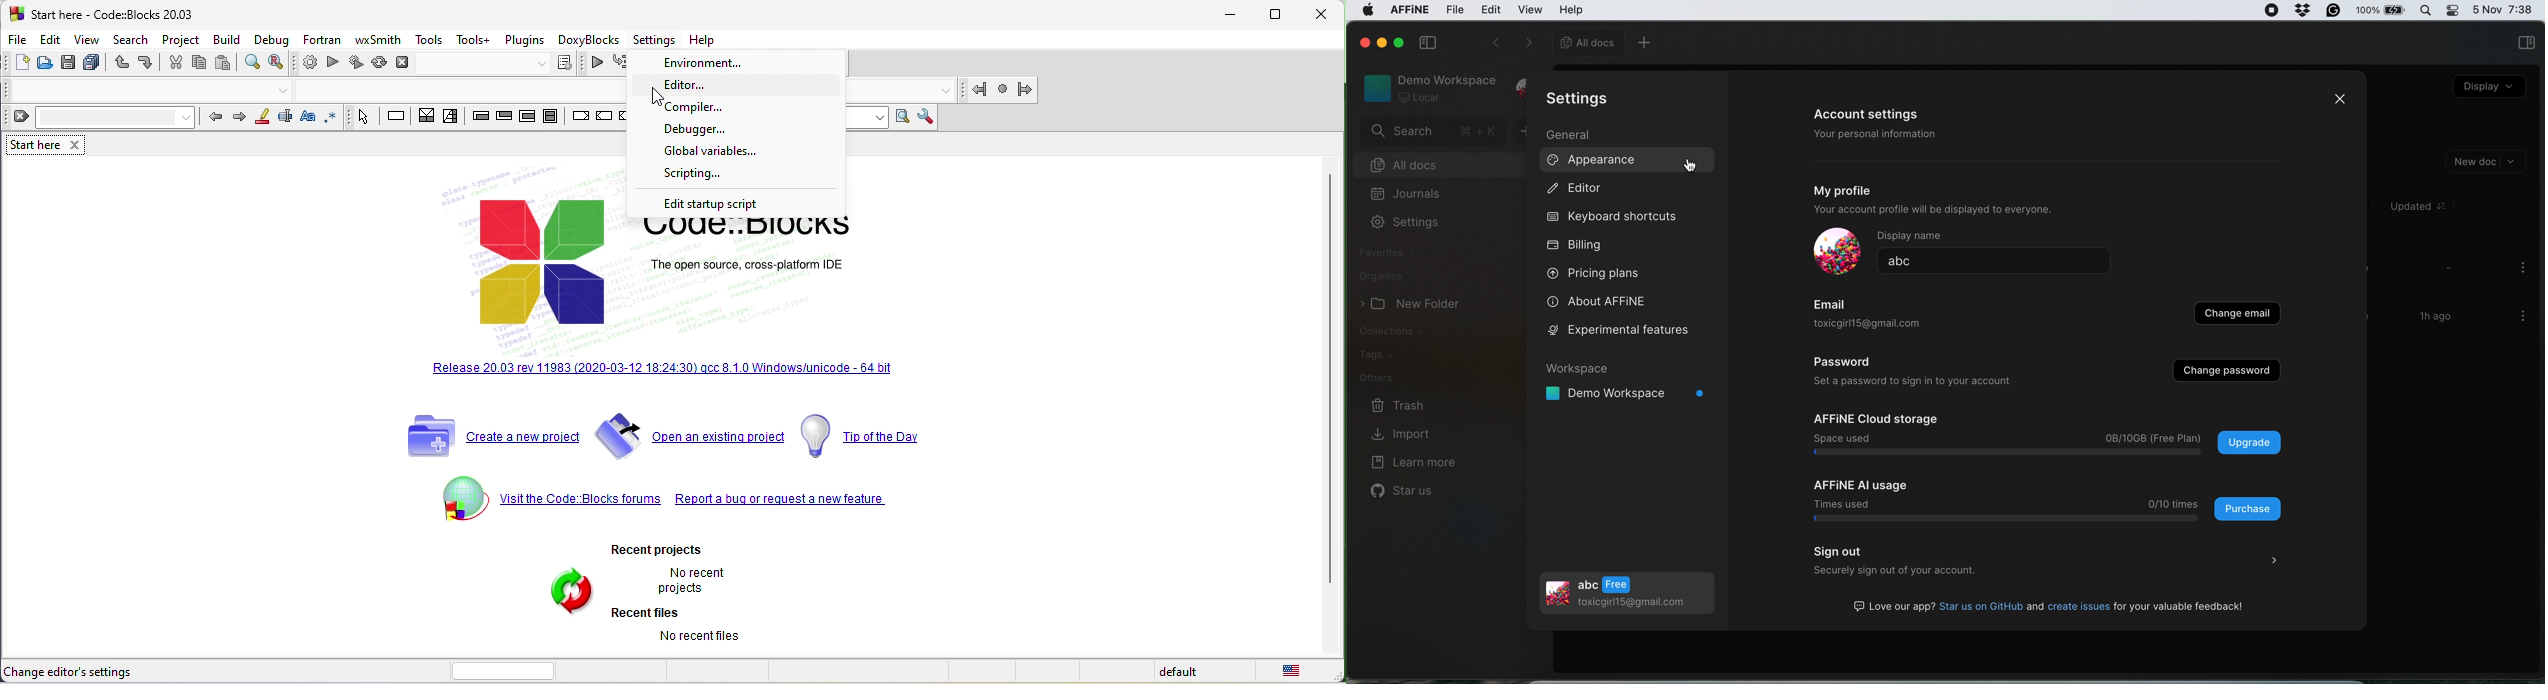 Image resolution: width=2548 pixels, height=700 pixels. I want to click on settings, so click(656, 39).